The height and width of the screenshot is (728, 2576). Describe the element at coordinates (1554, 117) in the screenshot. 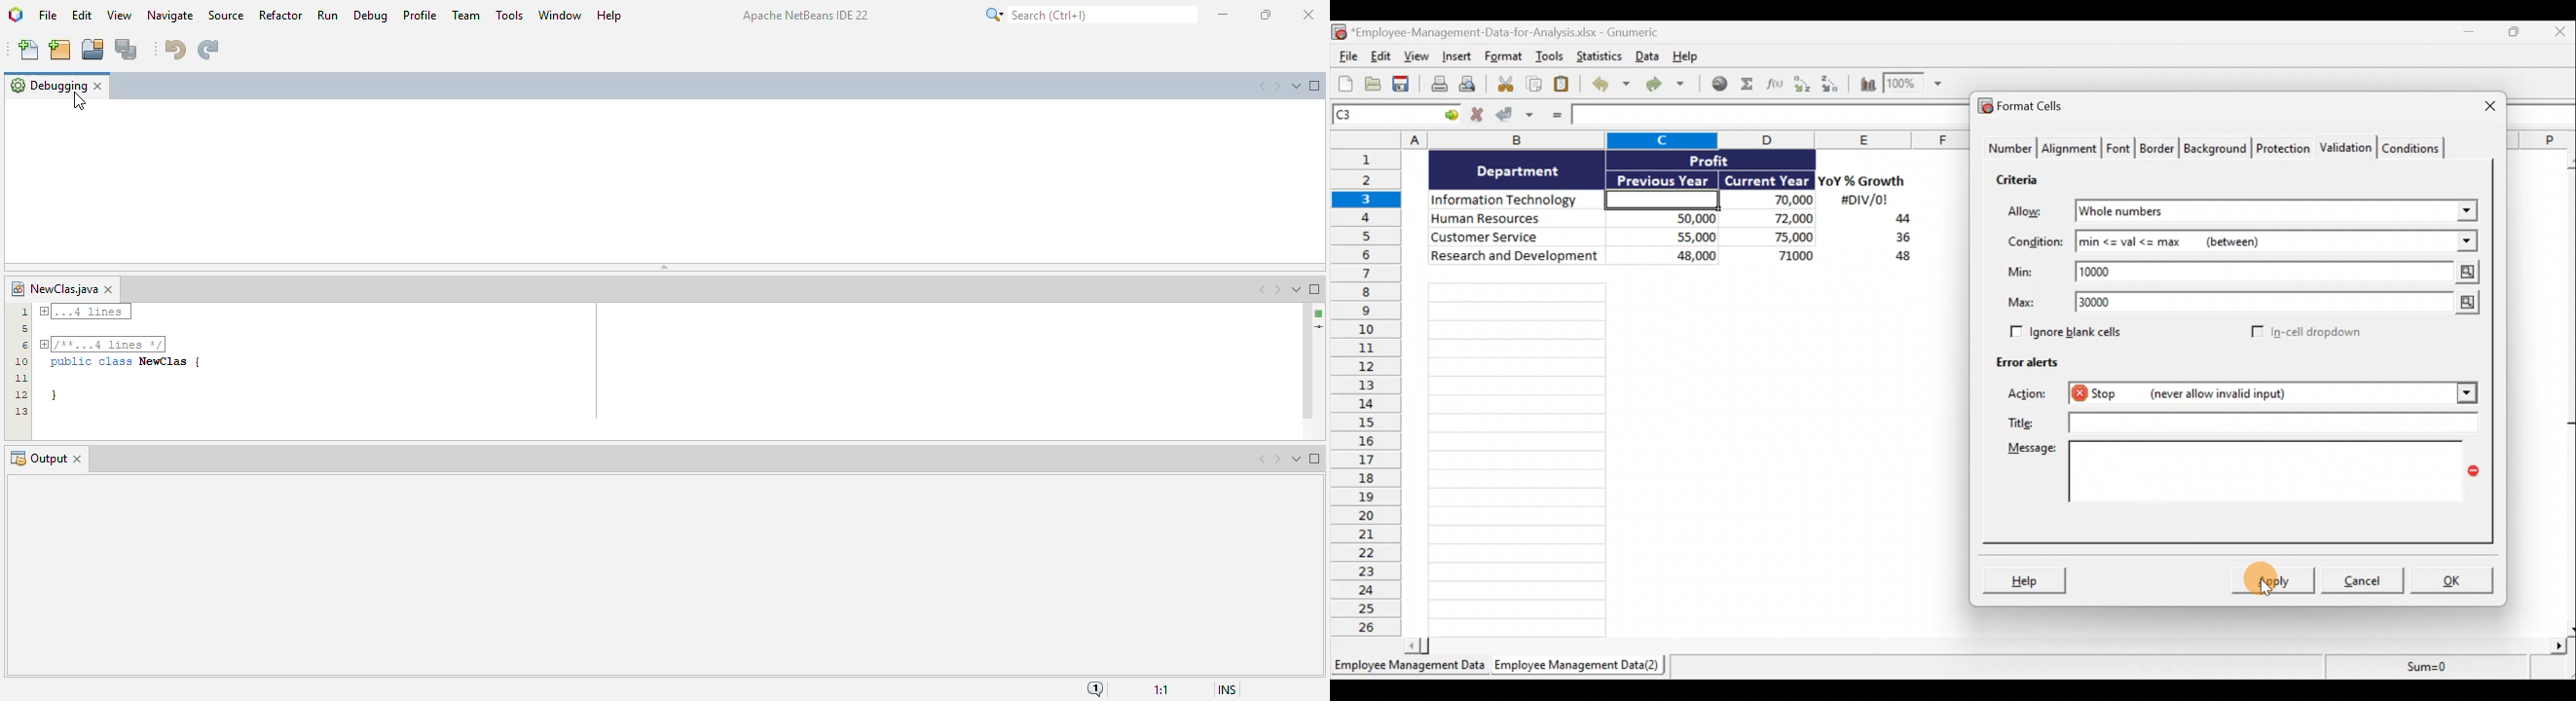

I see `Enter formula` at that location.